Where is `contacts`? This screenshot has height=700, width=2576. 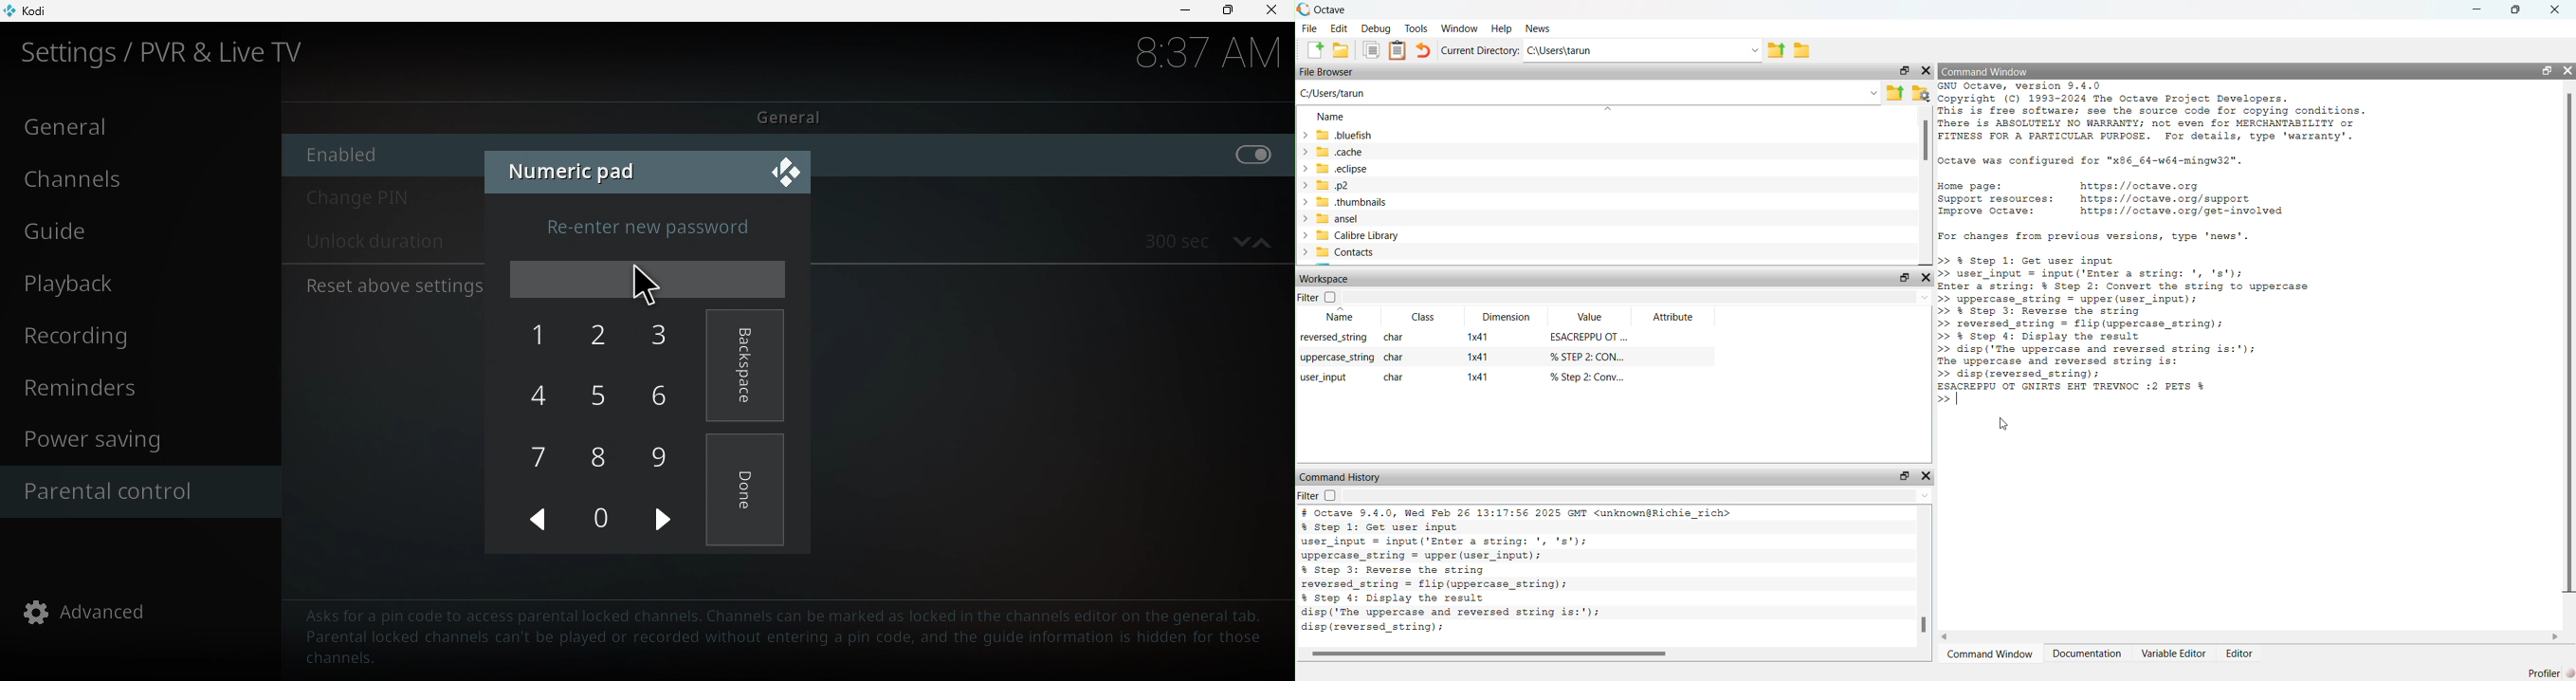 contacts is located at coordinates (1354, 254).